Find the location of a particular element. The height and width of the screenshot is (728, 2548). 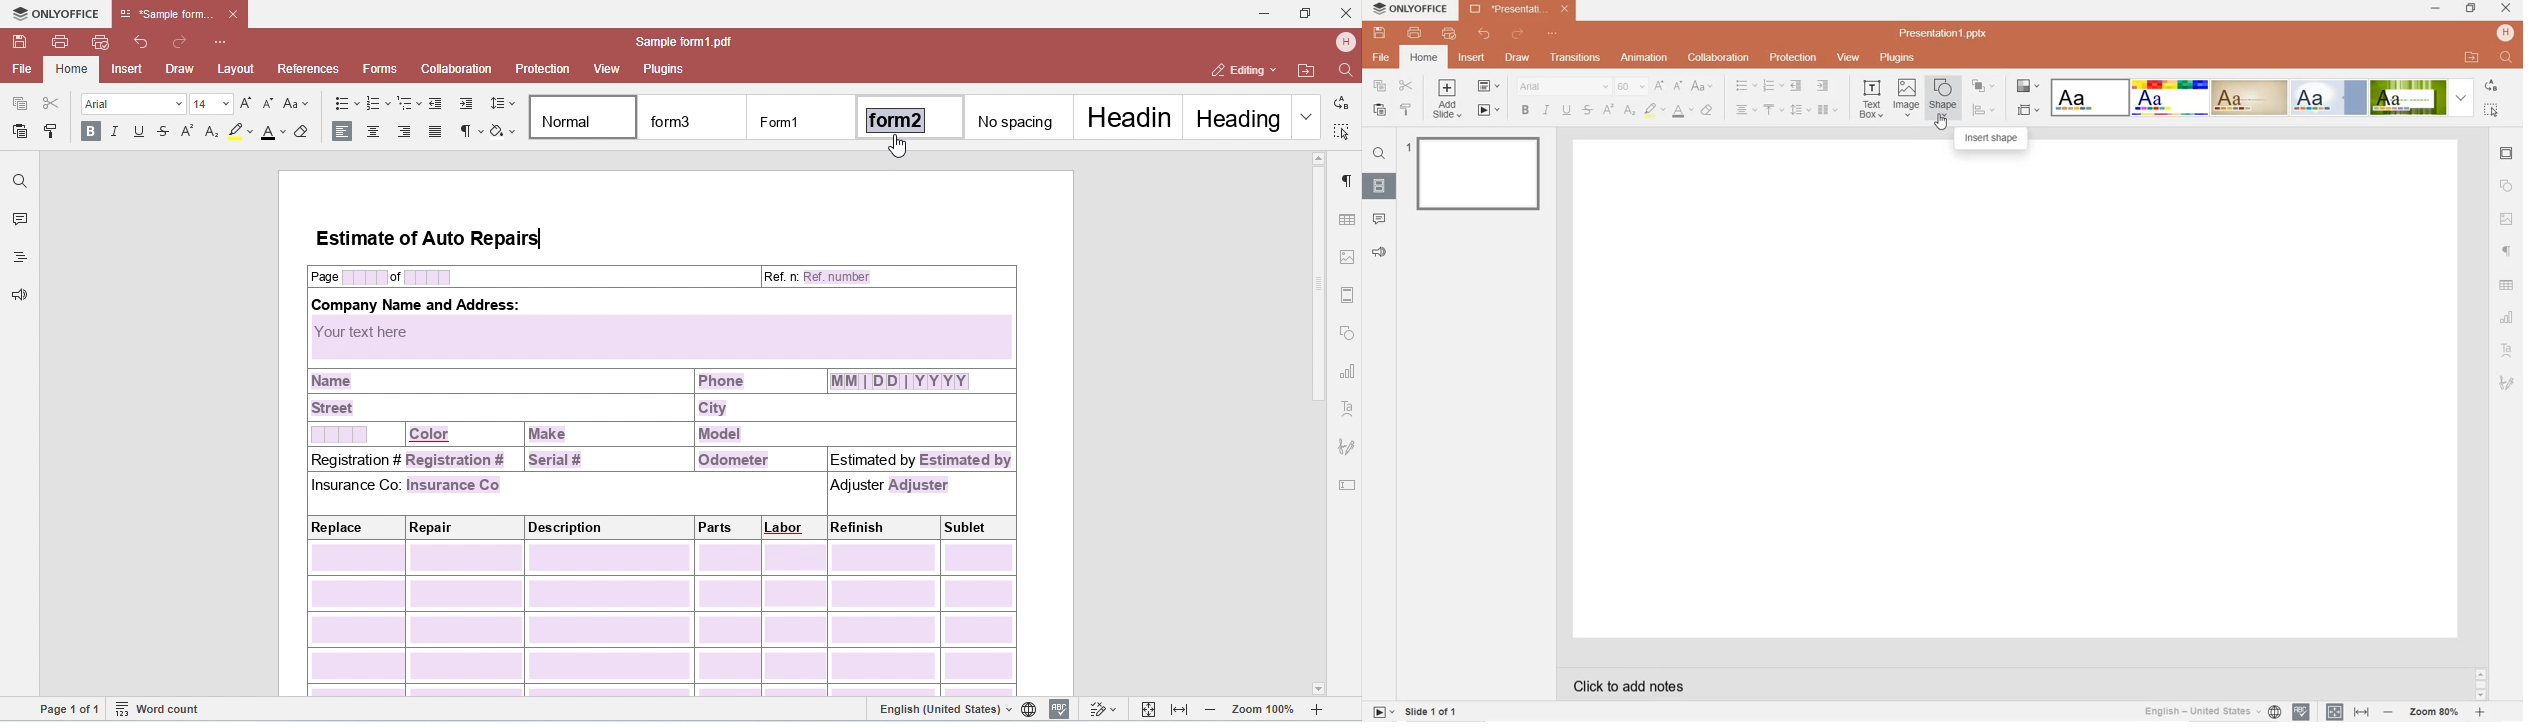

table settings is located at coordinates (2509, 286).